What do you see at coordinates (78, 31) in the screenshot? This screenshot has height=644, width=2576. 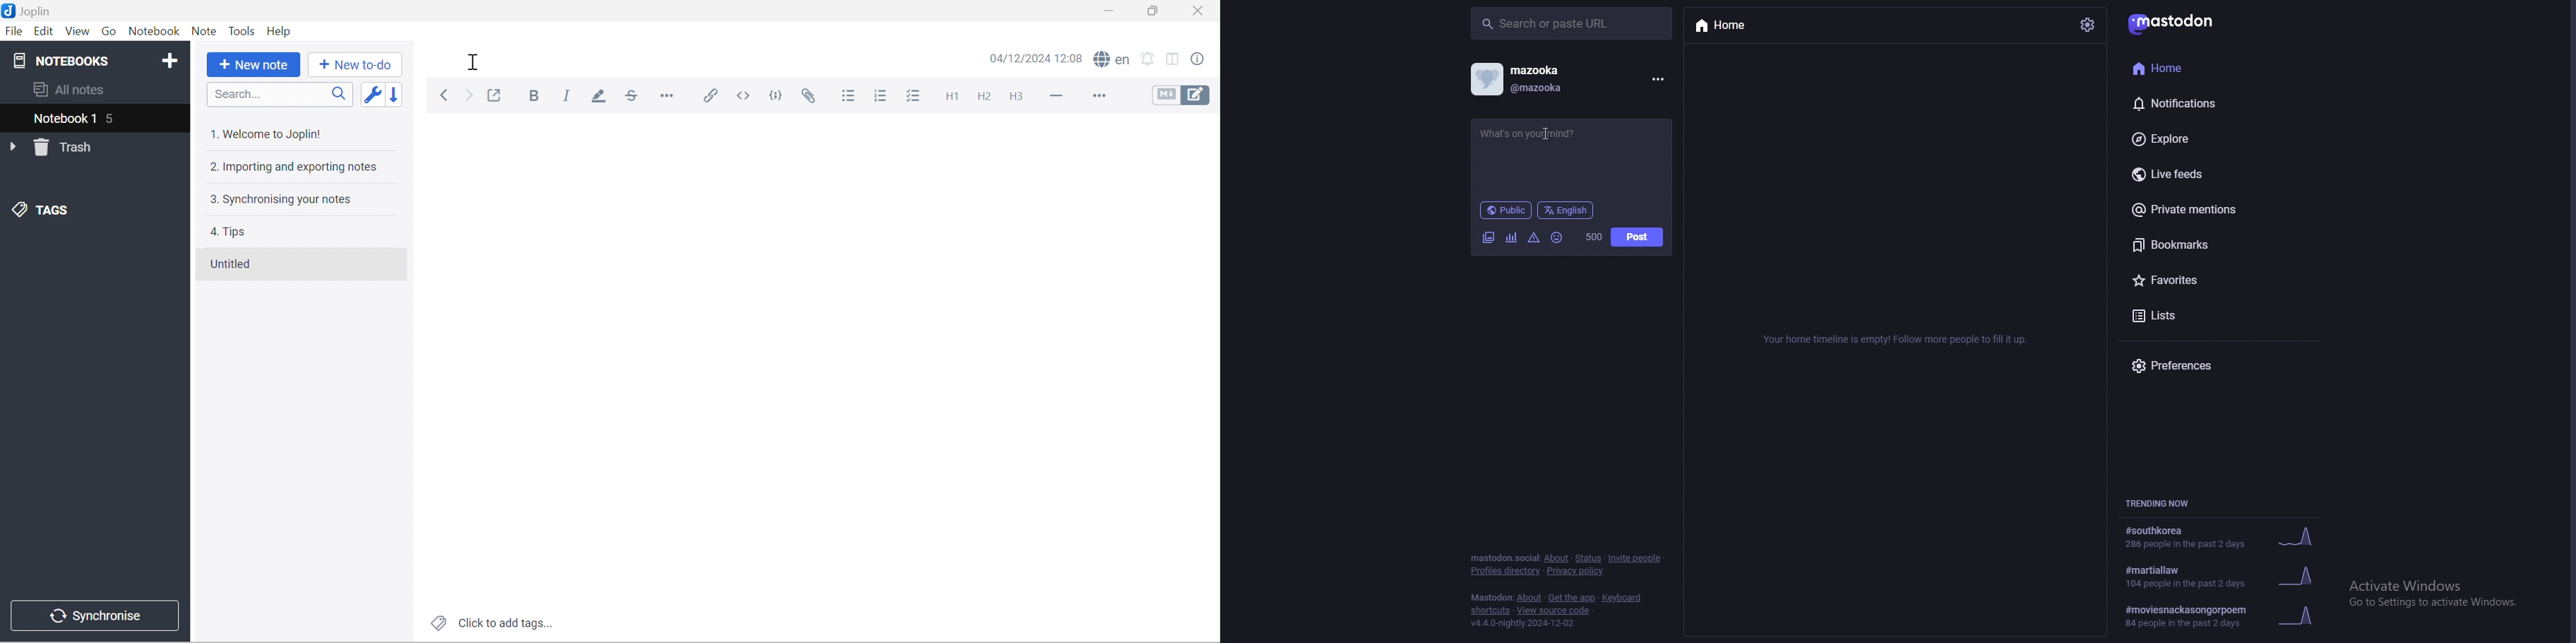 I see `View` at bounding box center [78, 31].